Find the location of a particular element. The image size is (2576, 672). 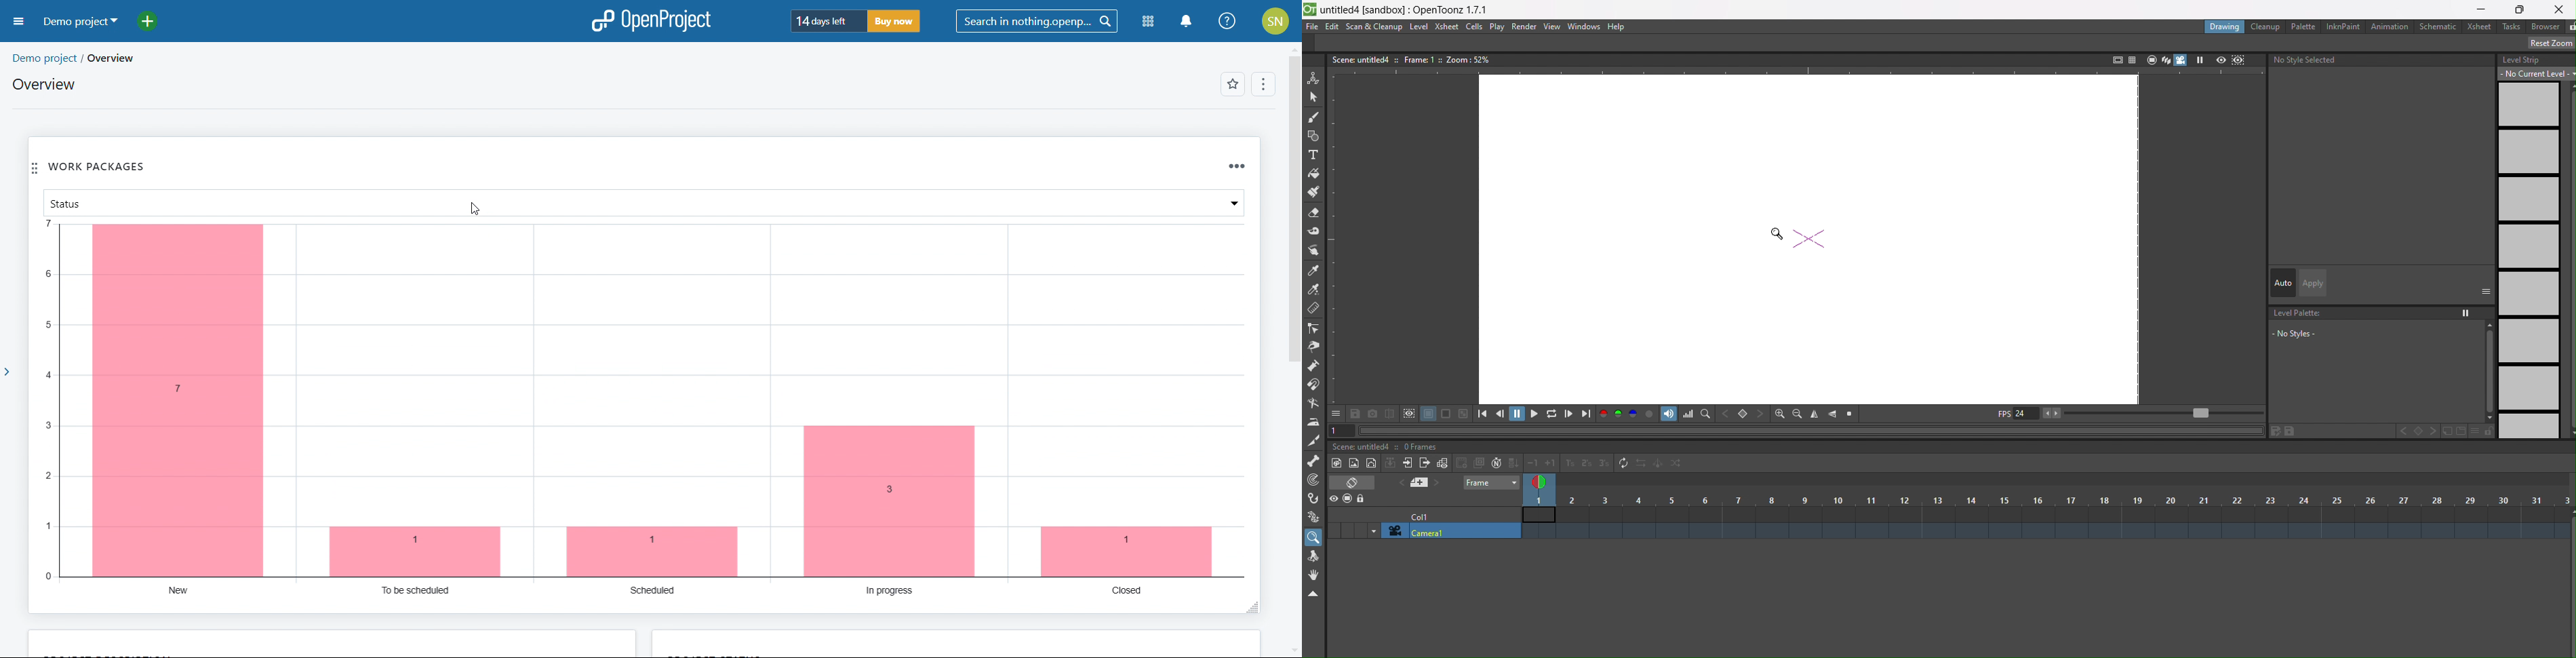

move is located at coordinates (35, 168).